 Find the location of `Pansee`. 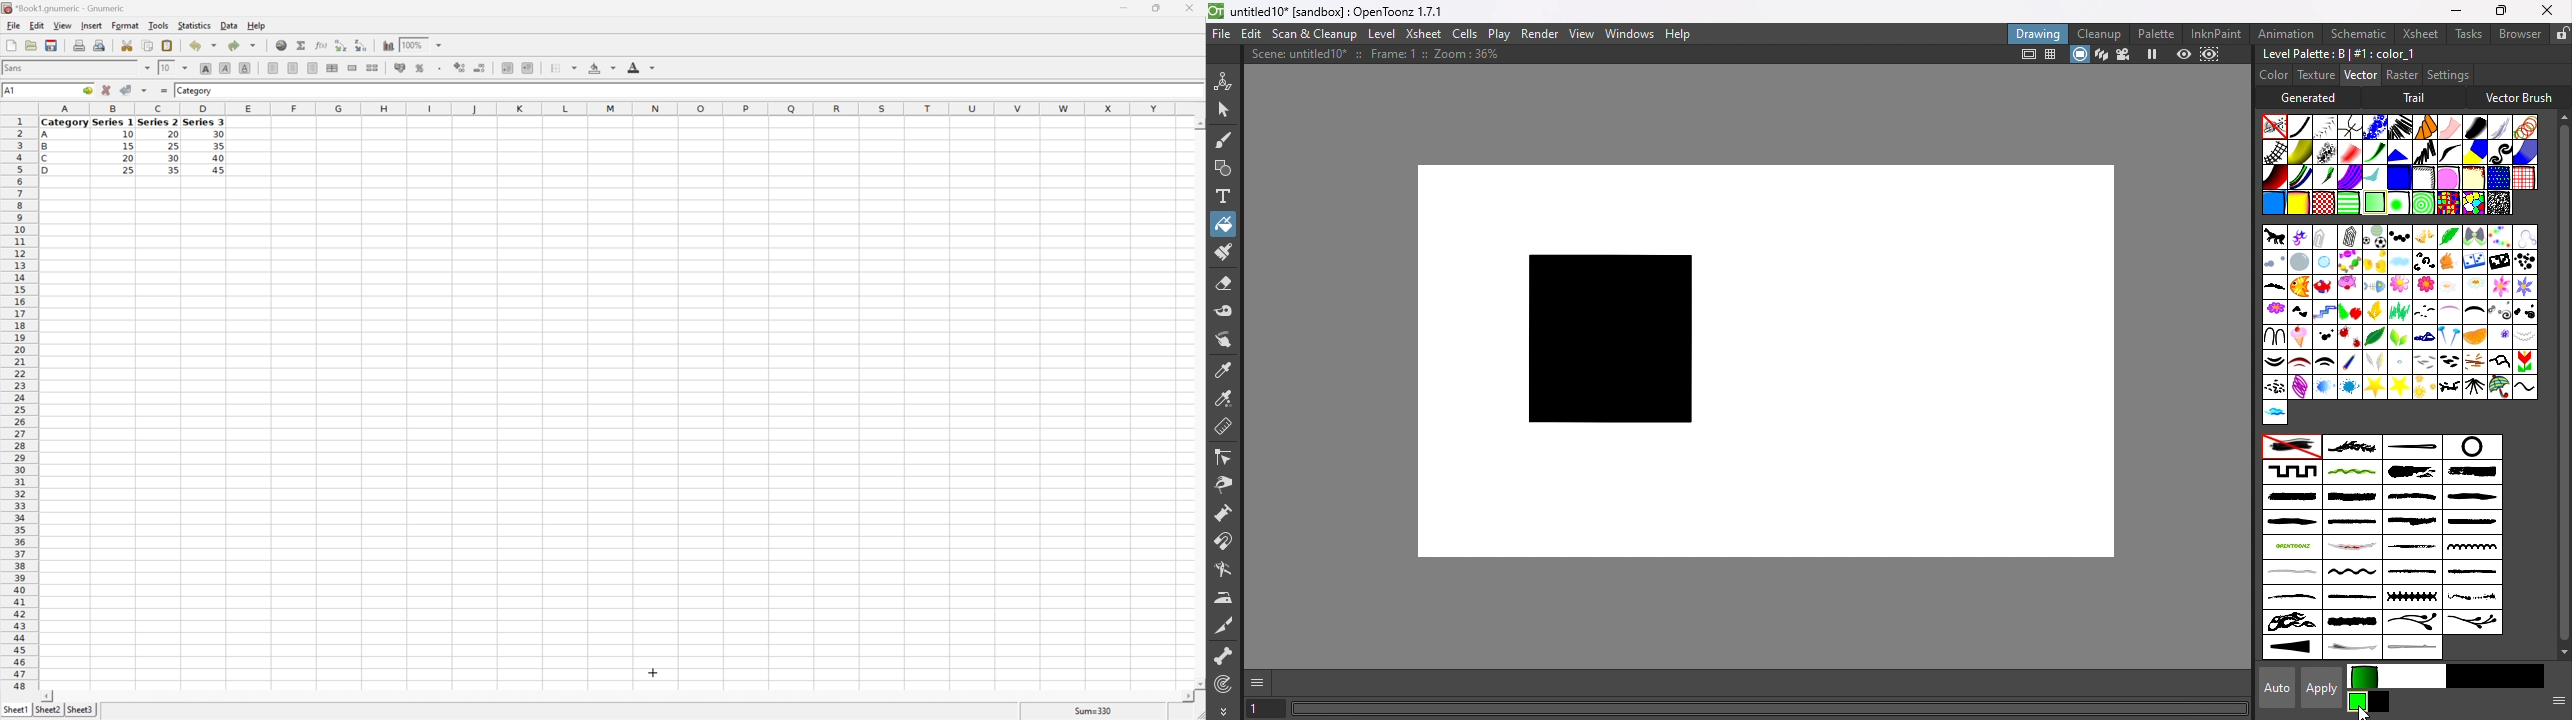

Pansee is located at coordinates (2500, 336).